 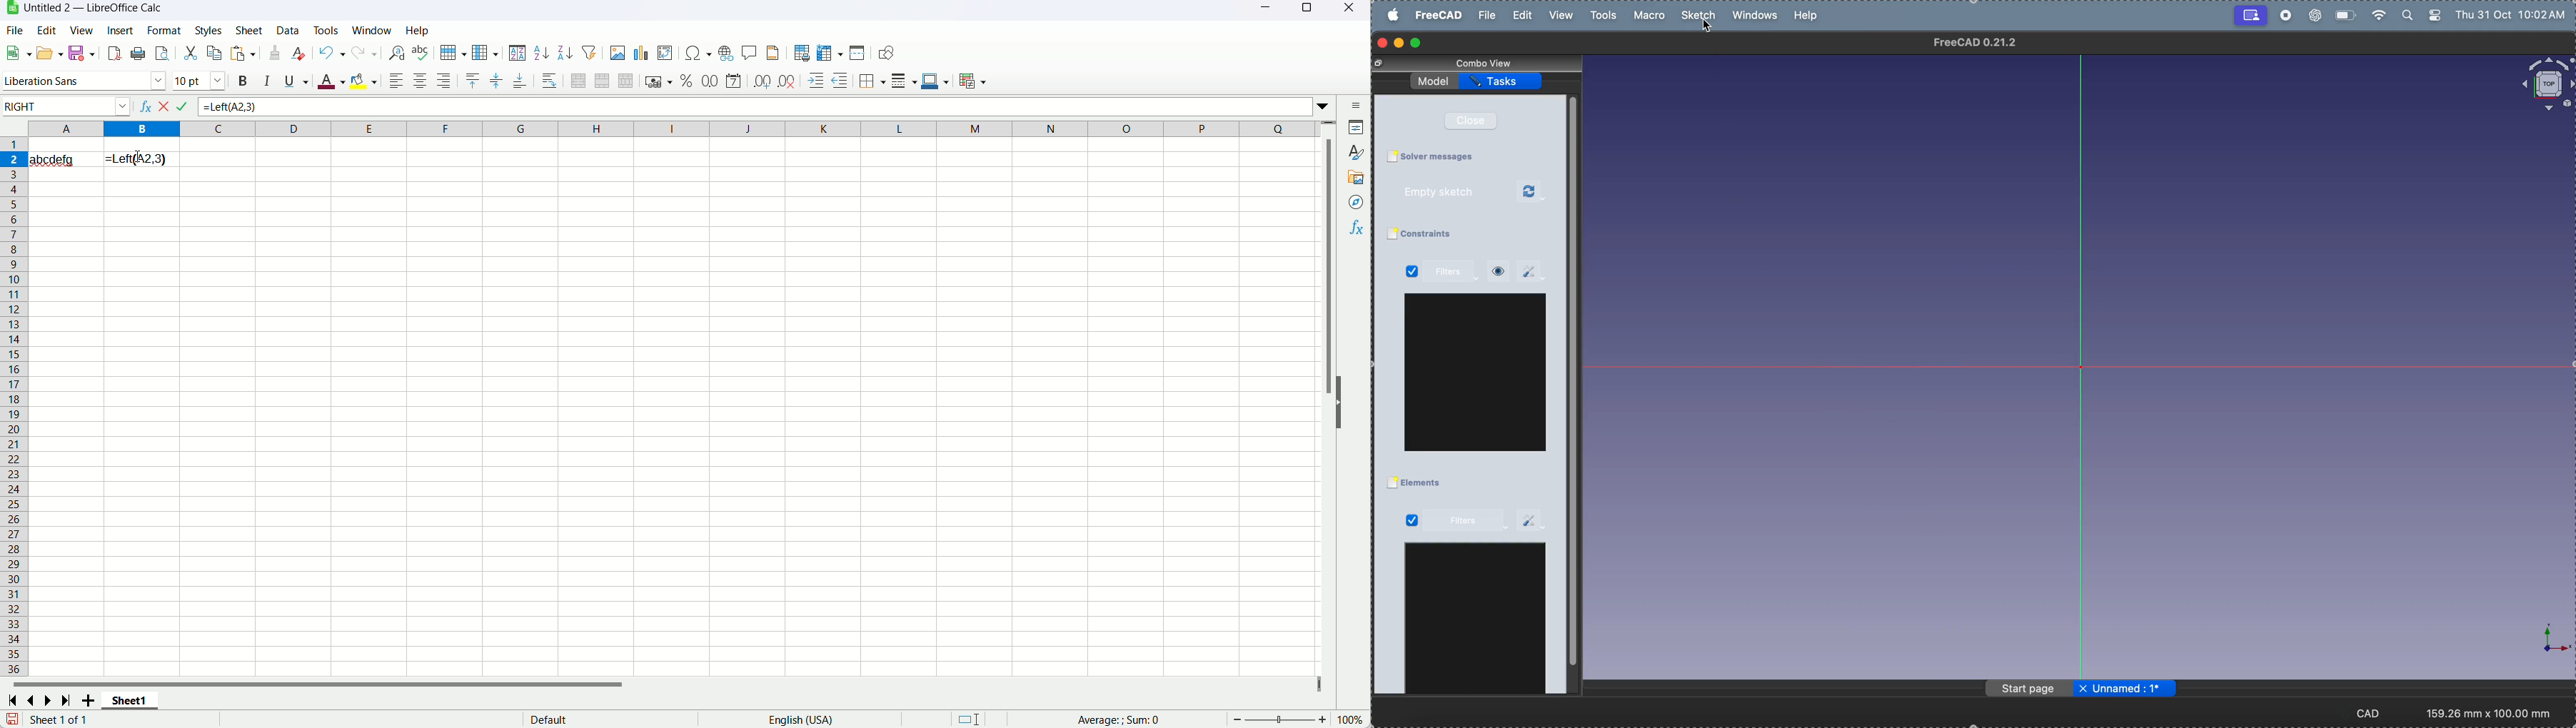 I want to click on free cad, so click(x=1440, y=14).